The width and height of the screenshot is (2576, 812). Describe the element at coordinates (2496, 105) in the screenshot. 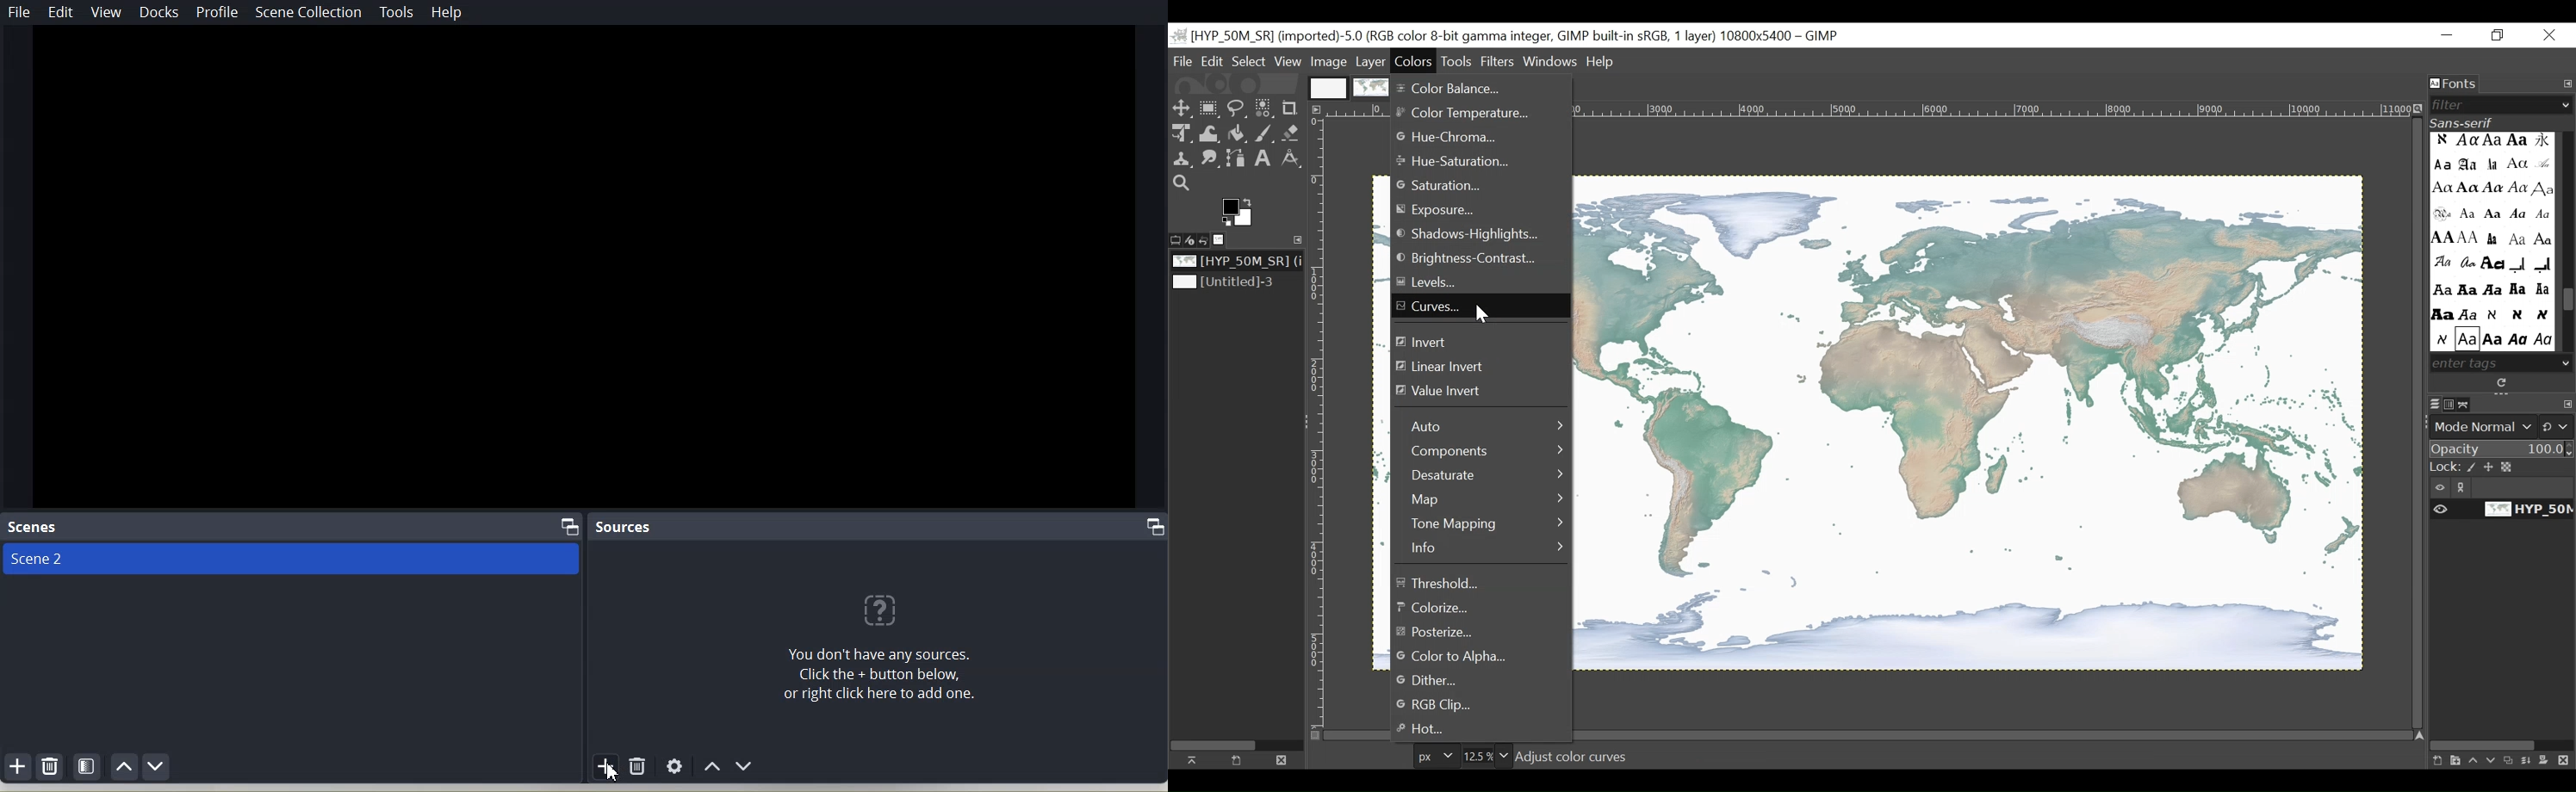

I see `Filter` at that location.